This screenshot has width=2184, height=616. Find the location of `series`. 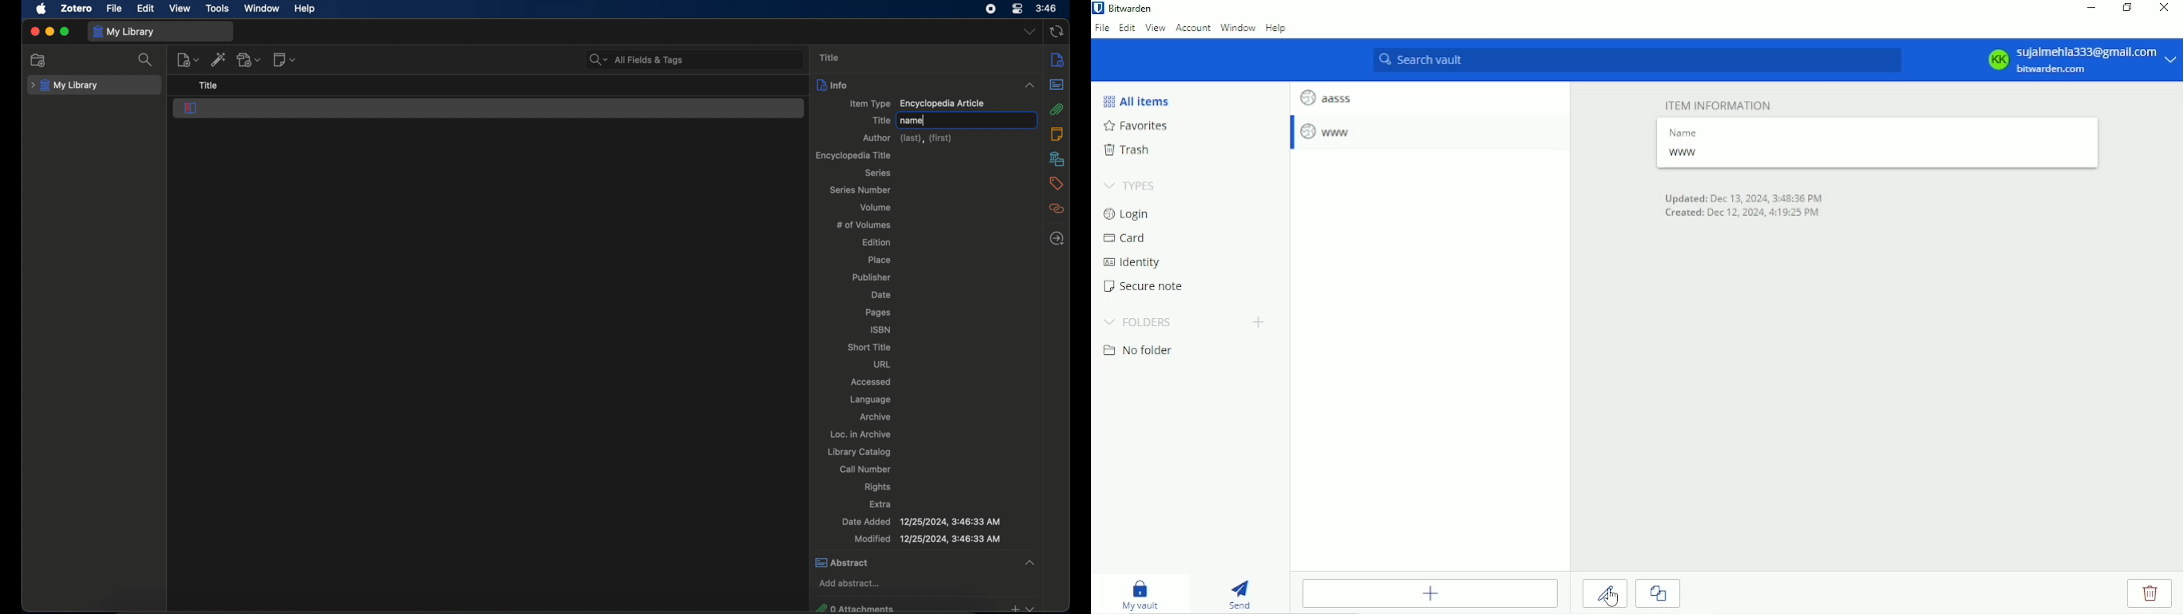

series is located at coordinates (879, 173).